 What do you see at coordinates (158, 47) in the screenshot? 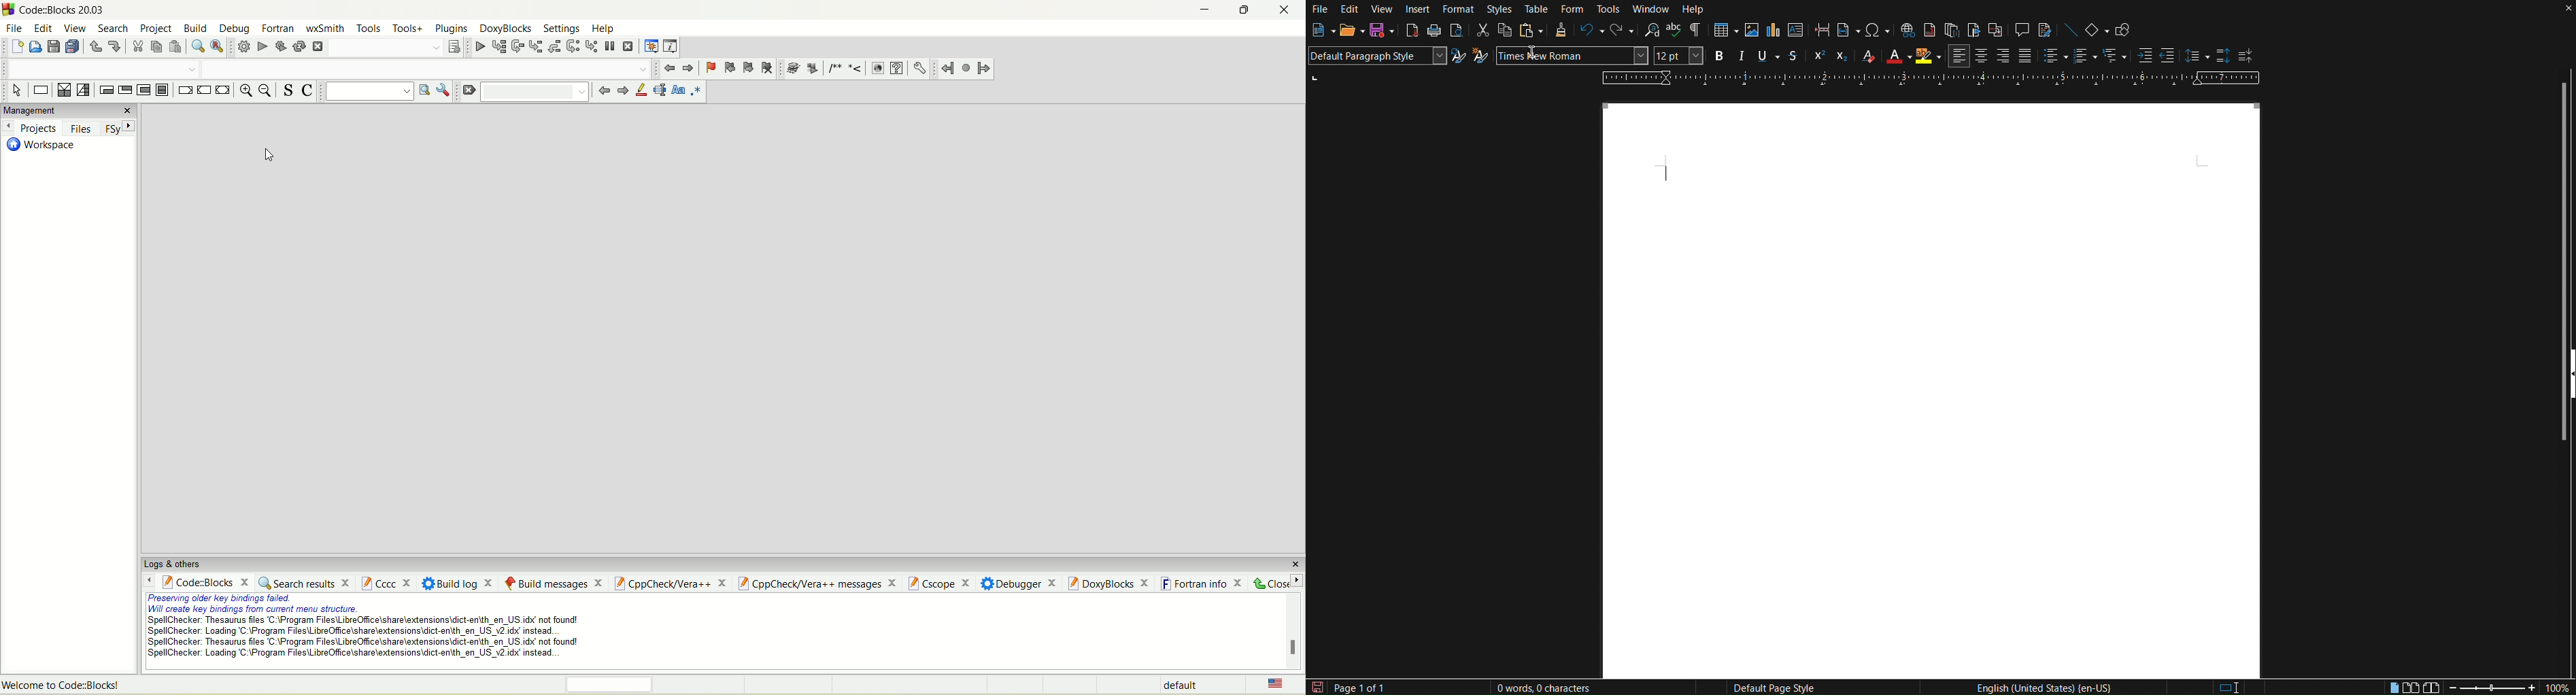
I see `copy` at bounding box center [158, 47].